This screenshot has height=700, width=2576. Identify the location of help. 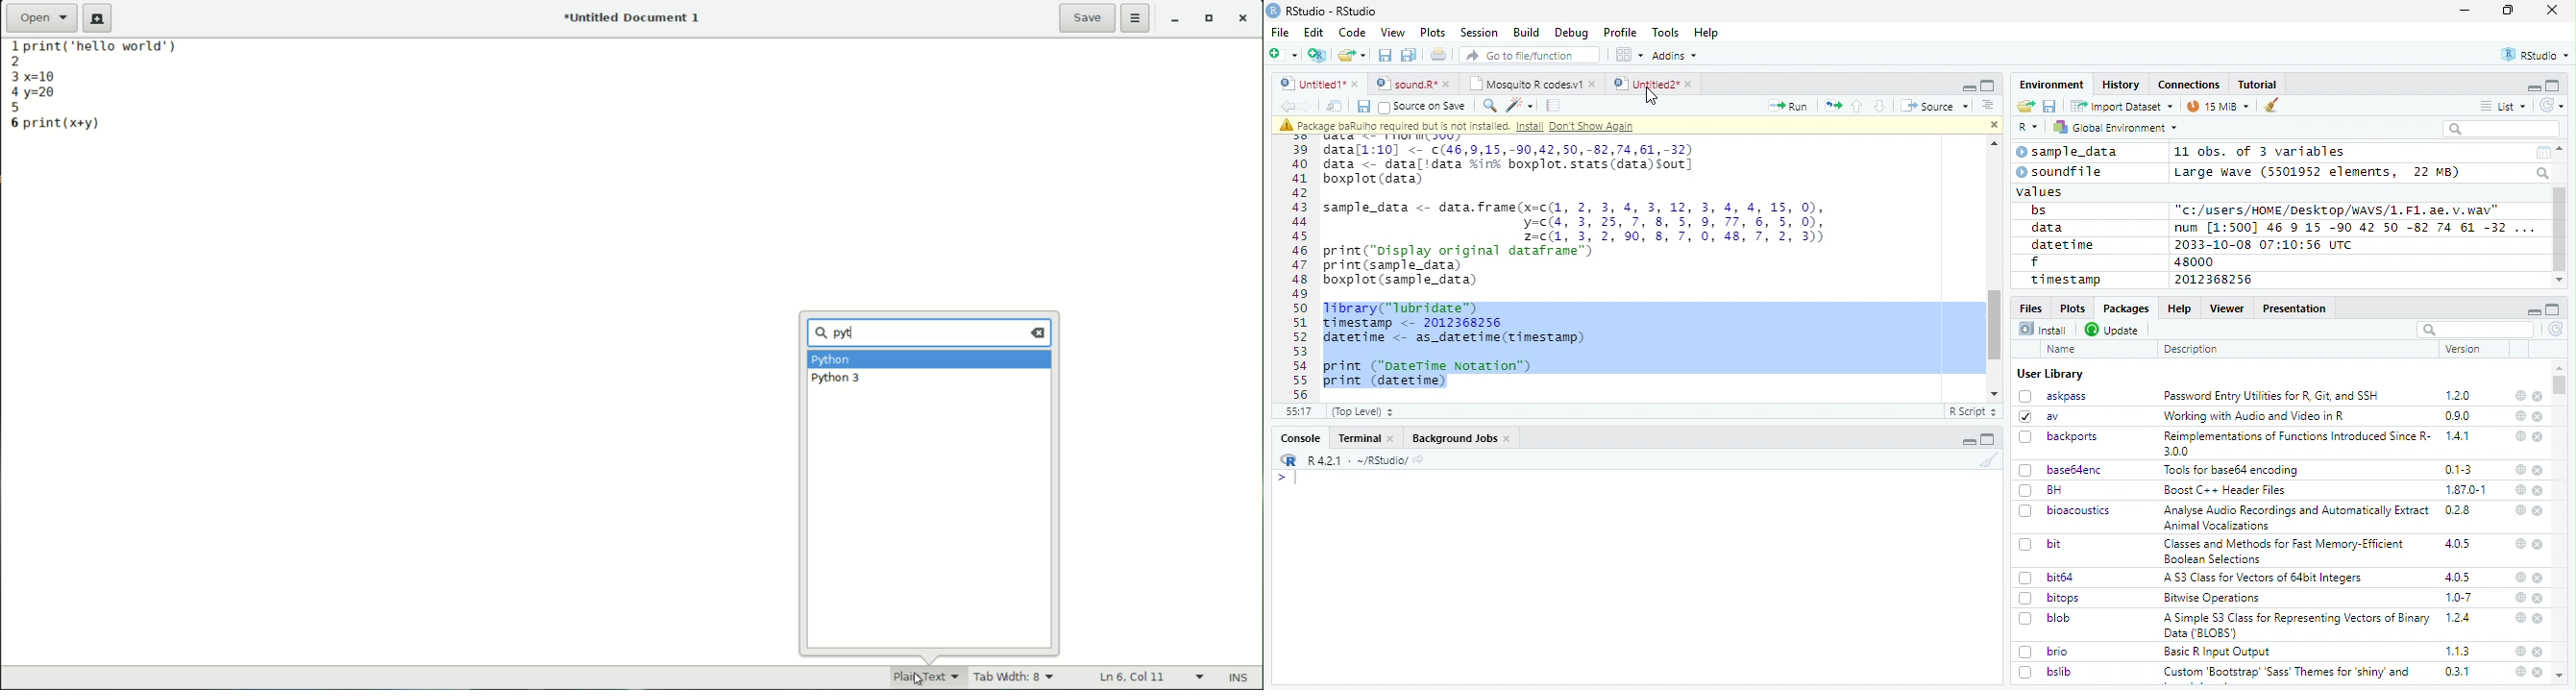
(2519, 395).